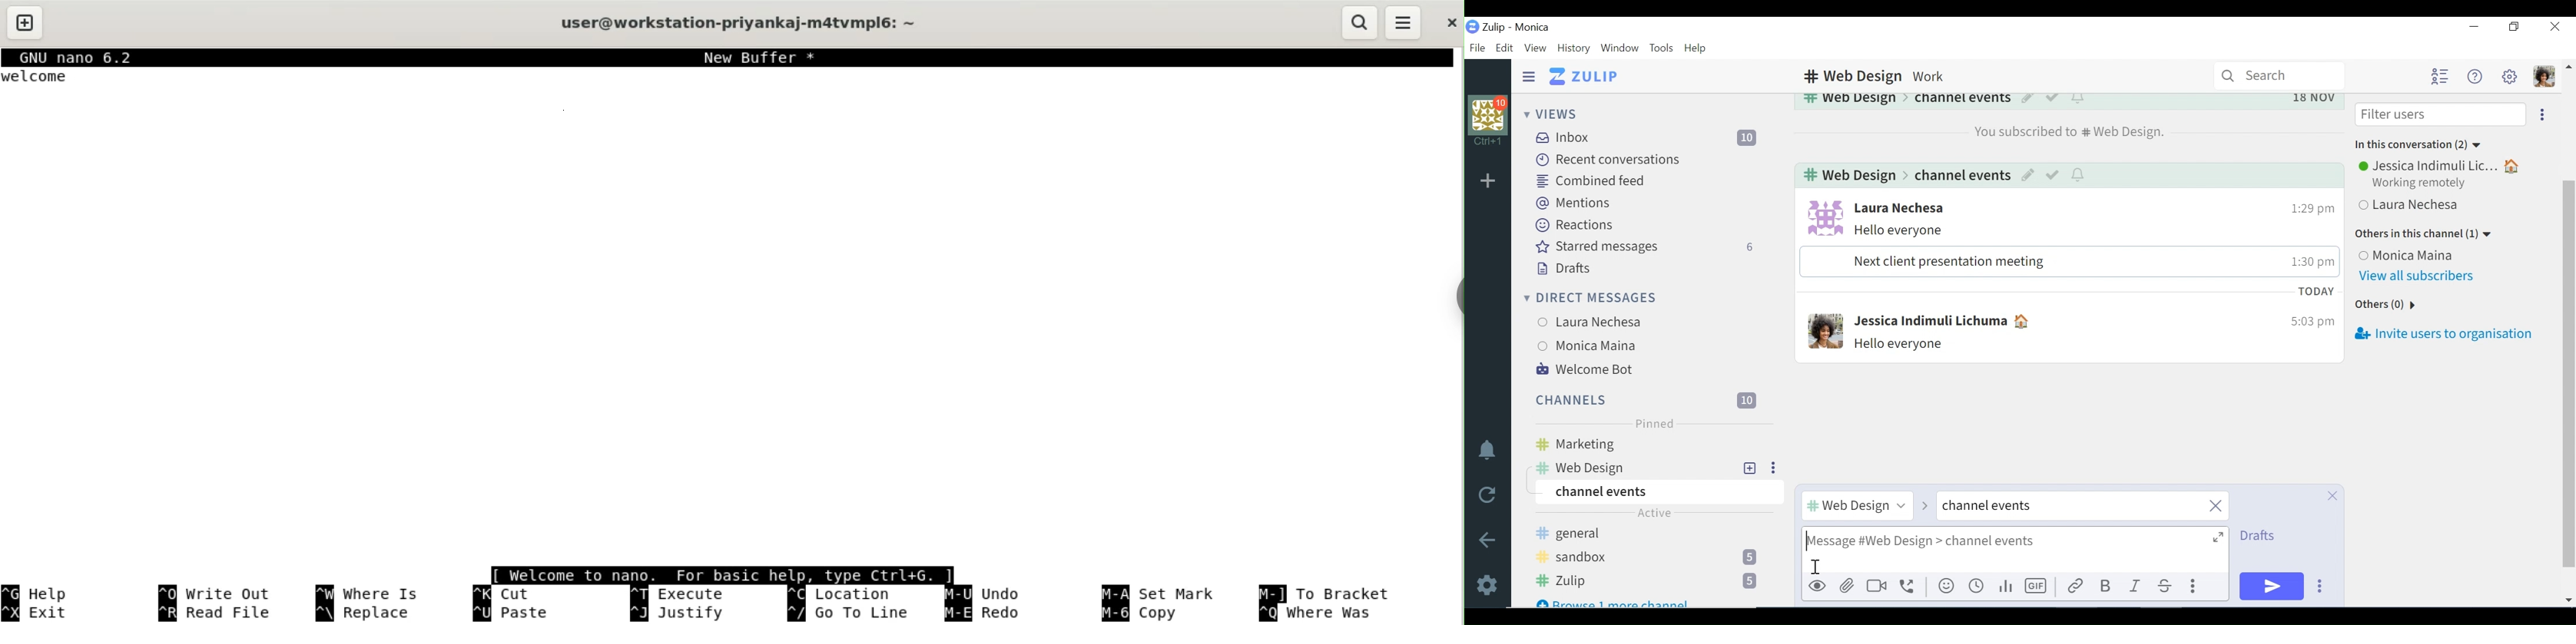  Describe the element at coordinates (365, 593) in the screenshot. I see `where is` at that location.